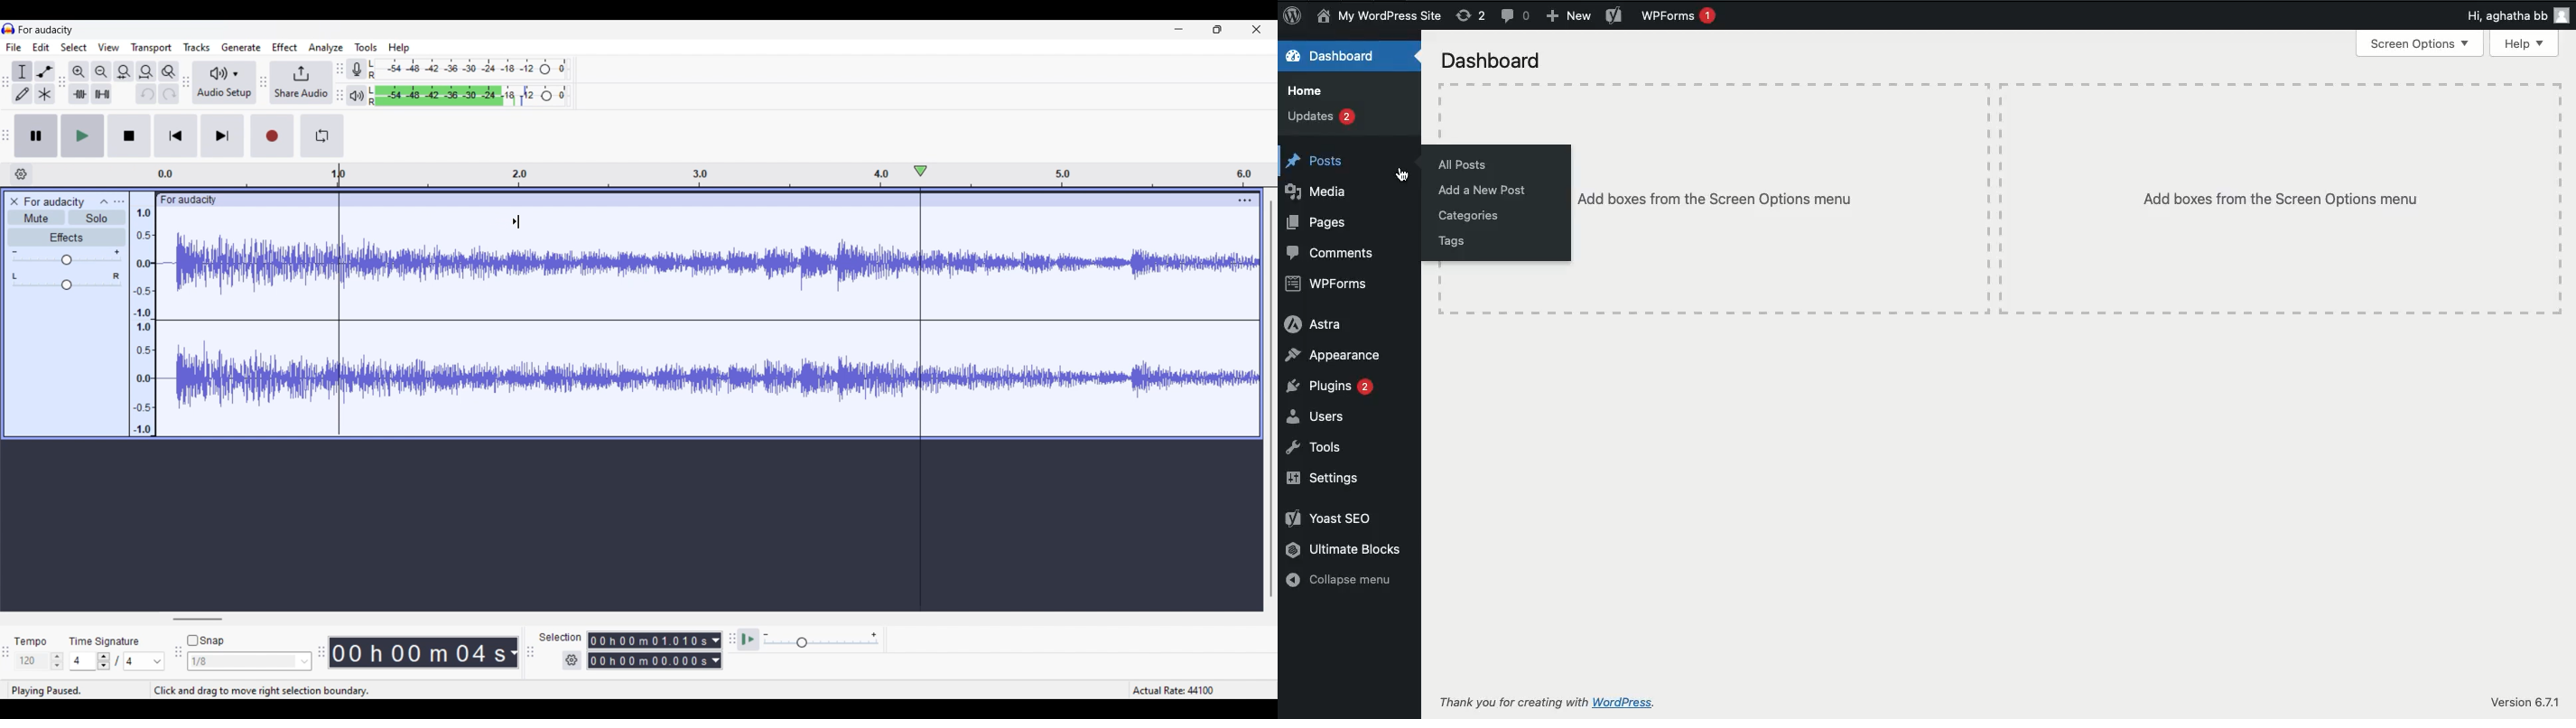 The width and height of the screenshot is (2576, 728). What do you see at coordinates (176, 136) in the screenshot?
I see `Skip/Select to start` at bounding box center [176, 136].